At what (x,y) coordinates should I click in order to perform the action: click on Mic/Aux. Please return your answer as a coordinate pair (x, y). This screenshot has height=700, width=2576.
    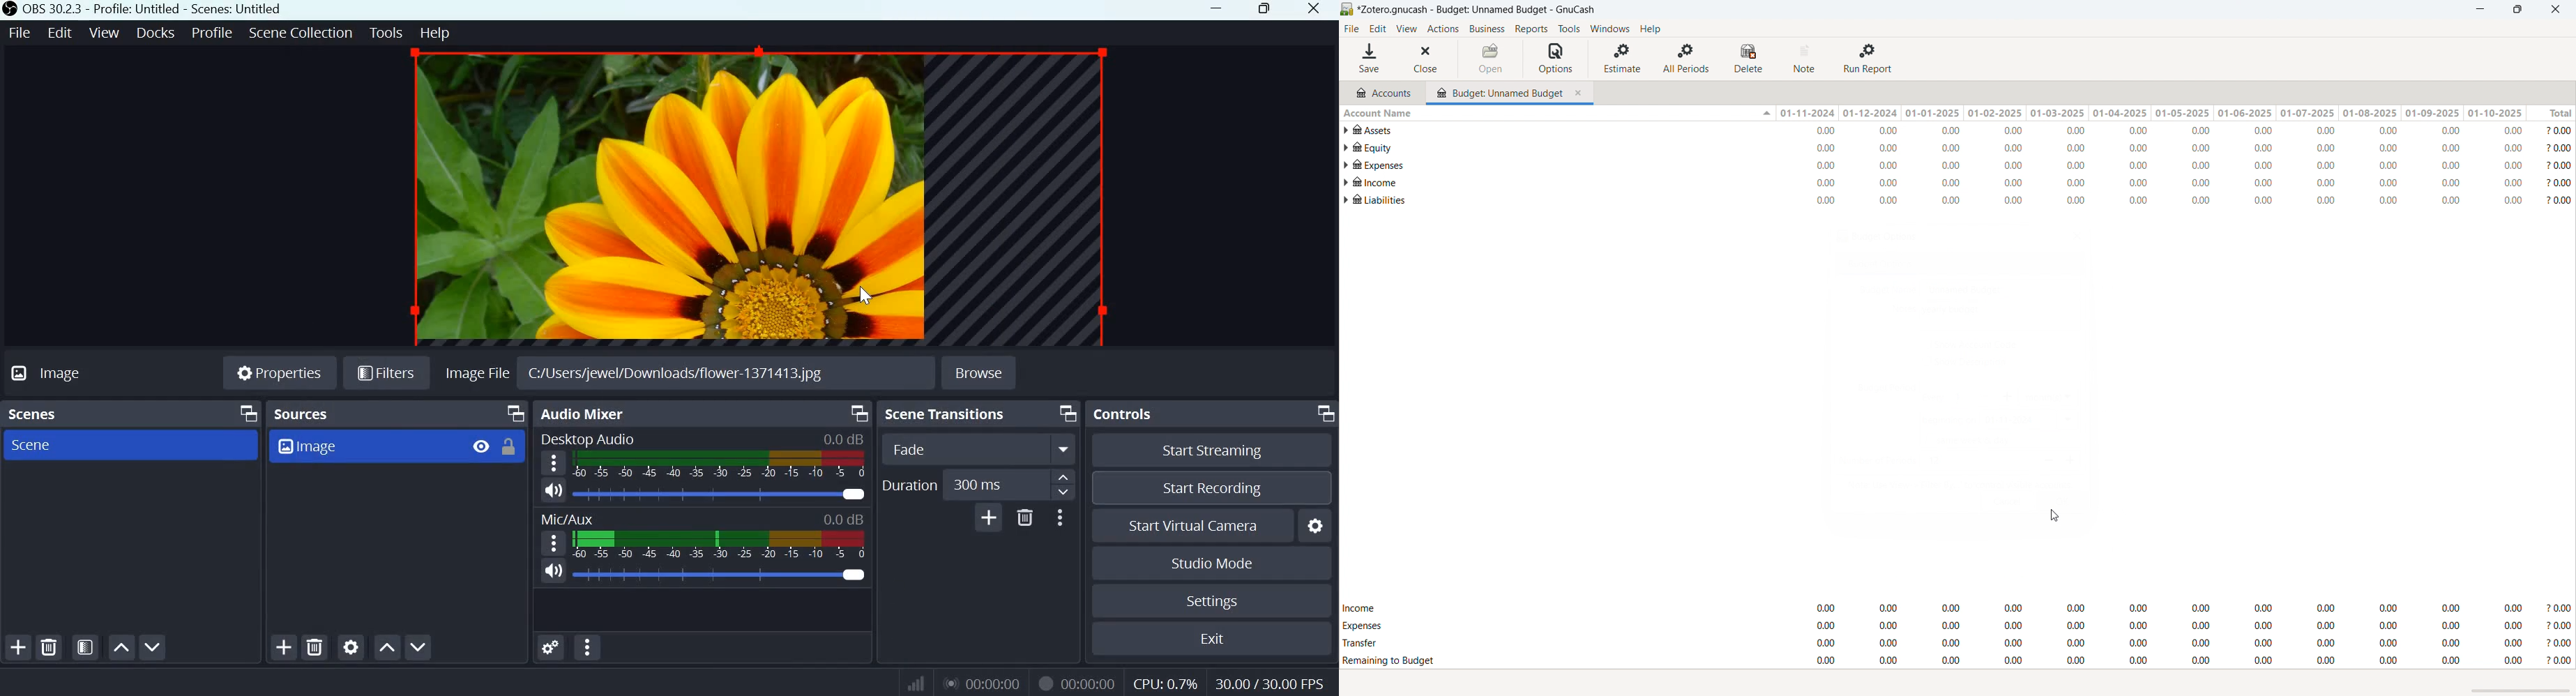
    Looking at the image, I should click on (566, 519).